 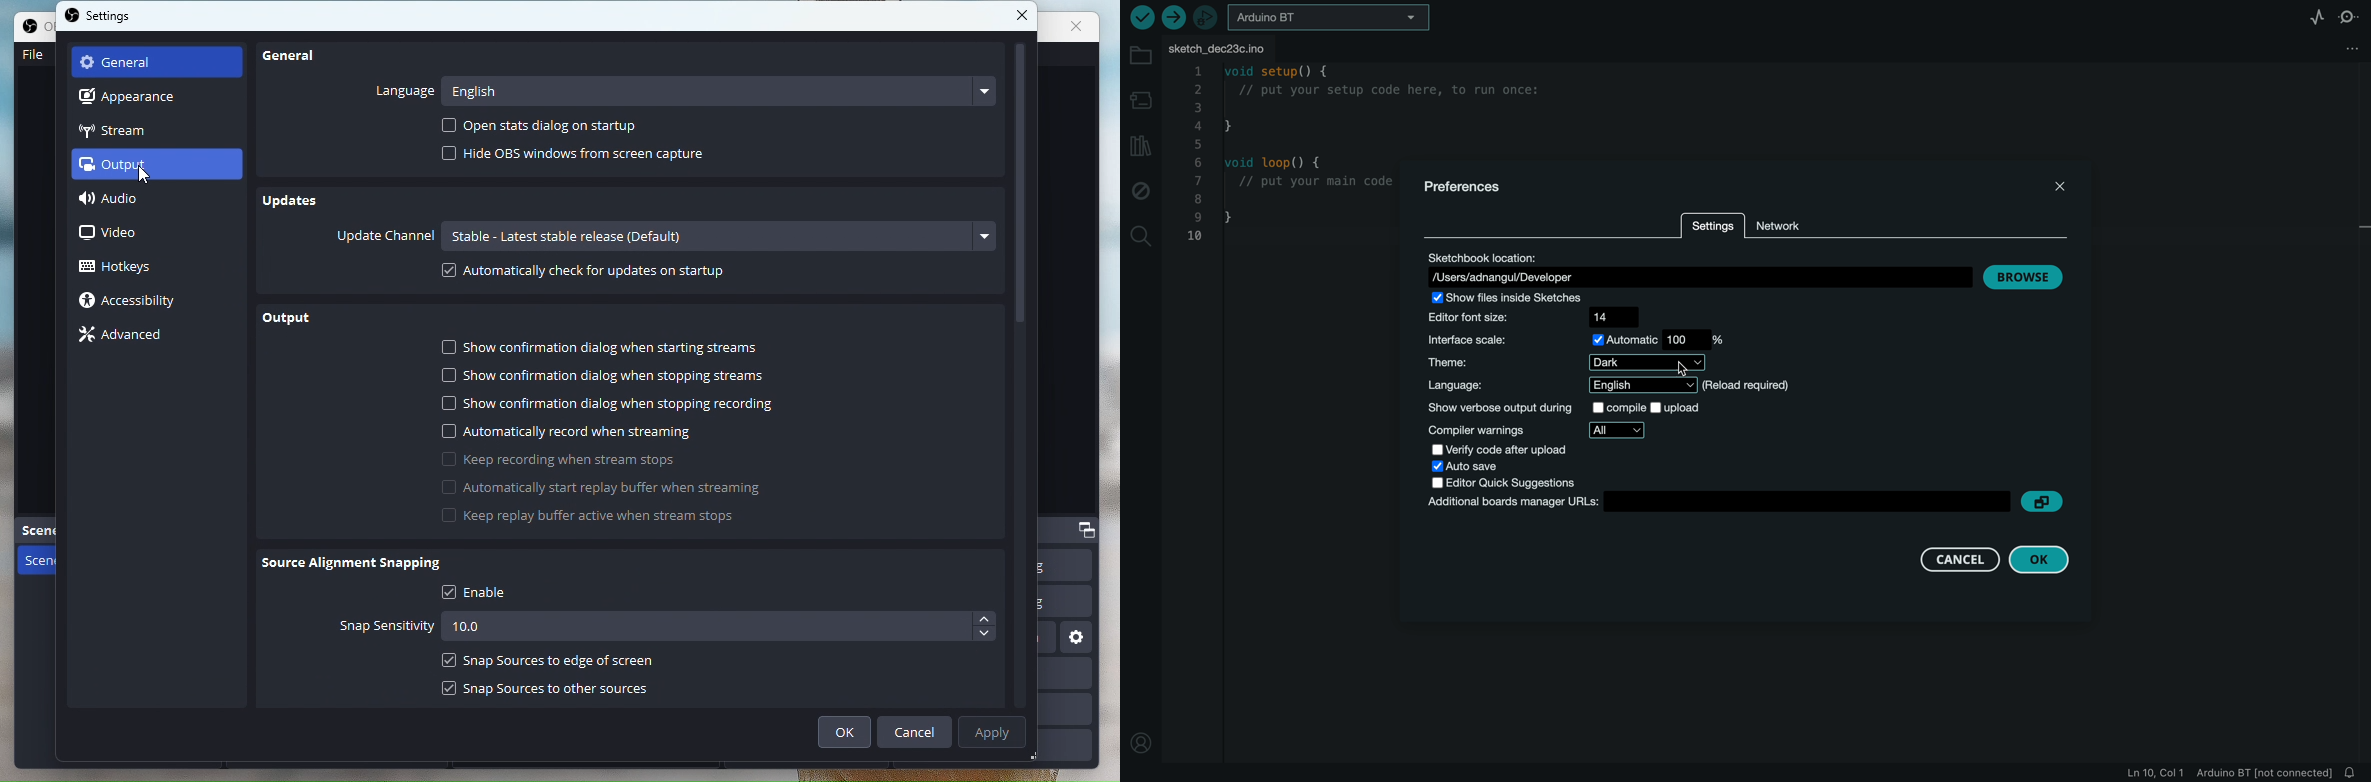 What do you see at coordinates (135, 175) in the screenshot?
I see `cursor` at bounding box center [135, 175].